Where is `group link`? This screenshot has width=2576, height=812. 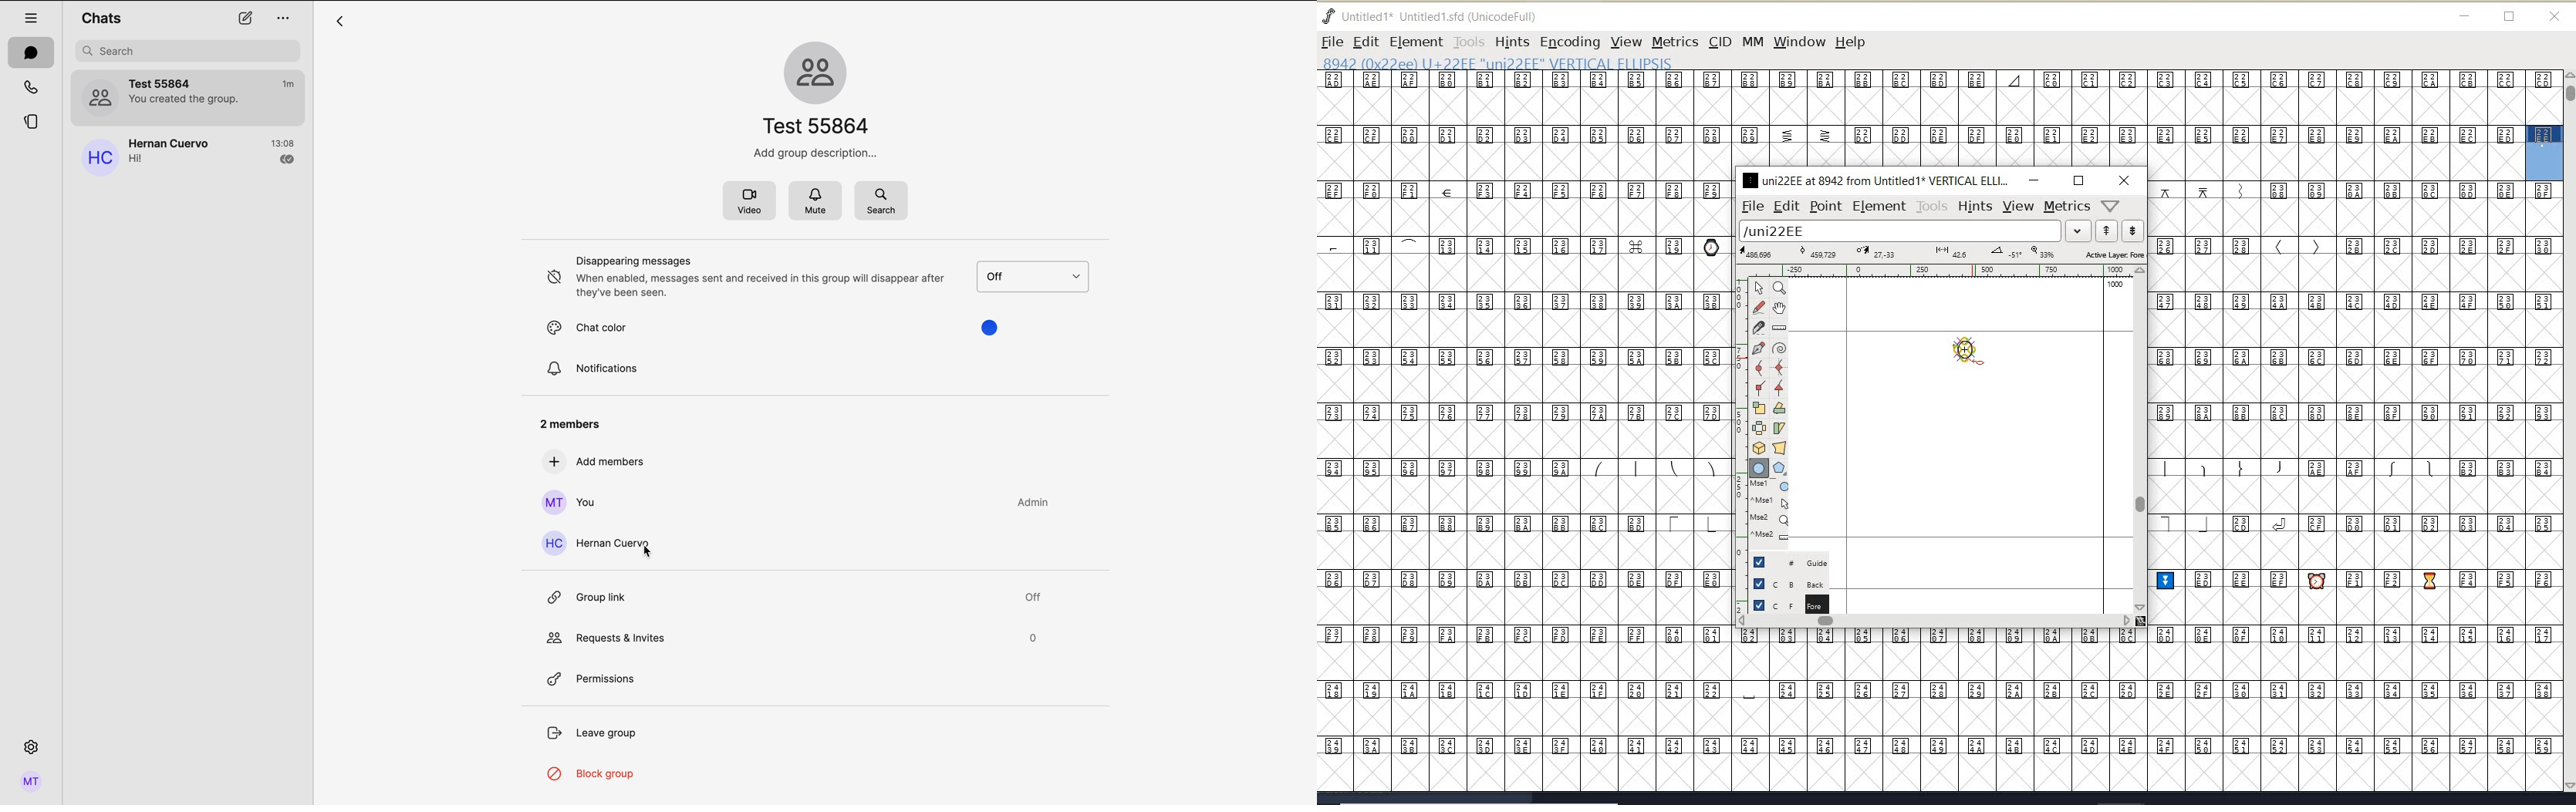
group link is located at coordinates (794, 598).